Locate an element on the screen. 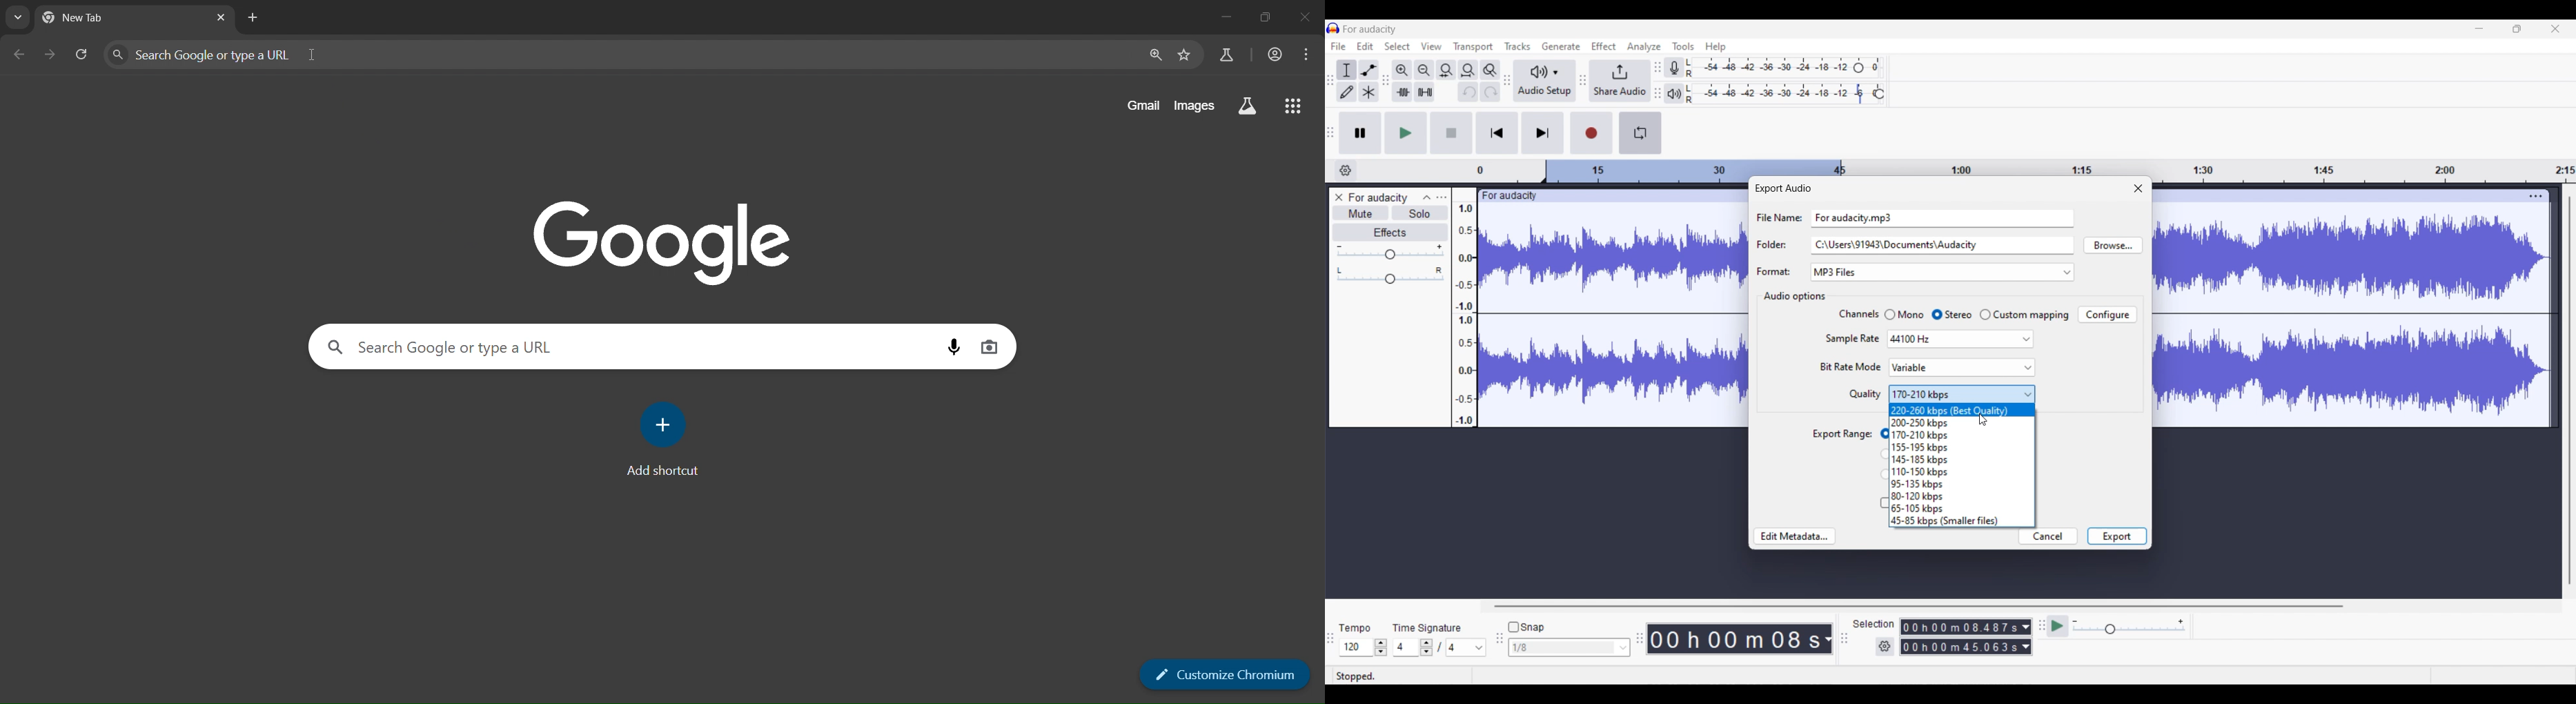 The height and width of the screenshot is (728, 2576). Indicates text box for respective setting options is located at coordinates (1778, 244).